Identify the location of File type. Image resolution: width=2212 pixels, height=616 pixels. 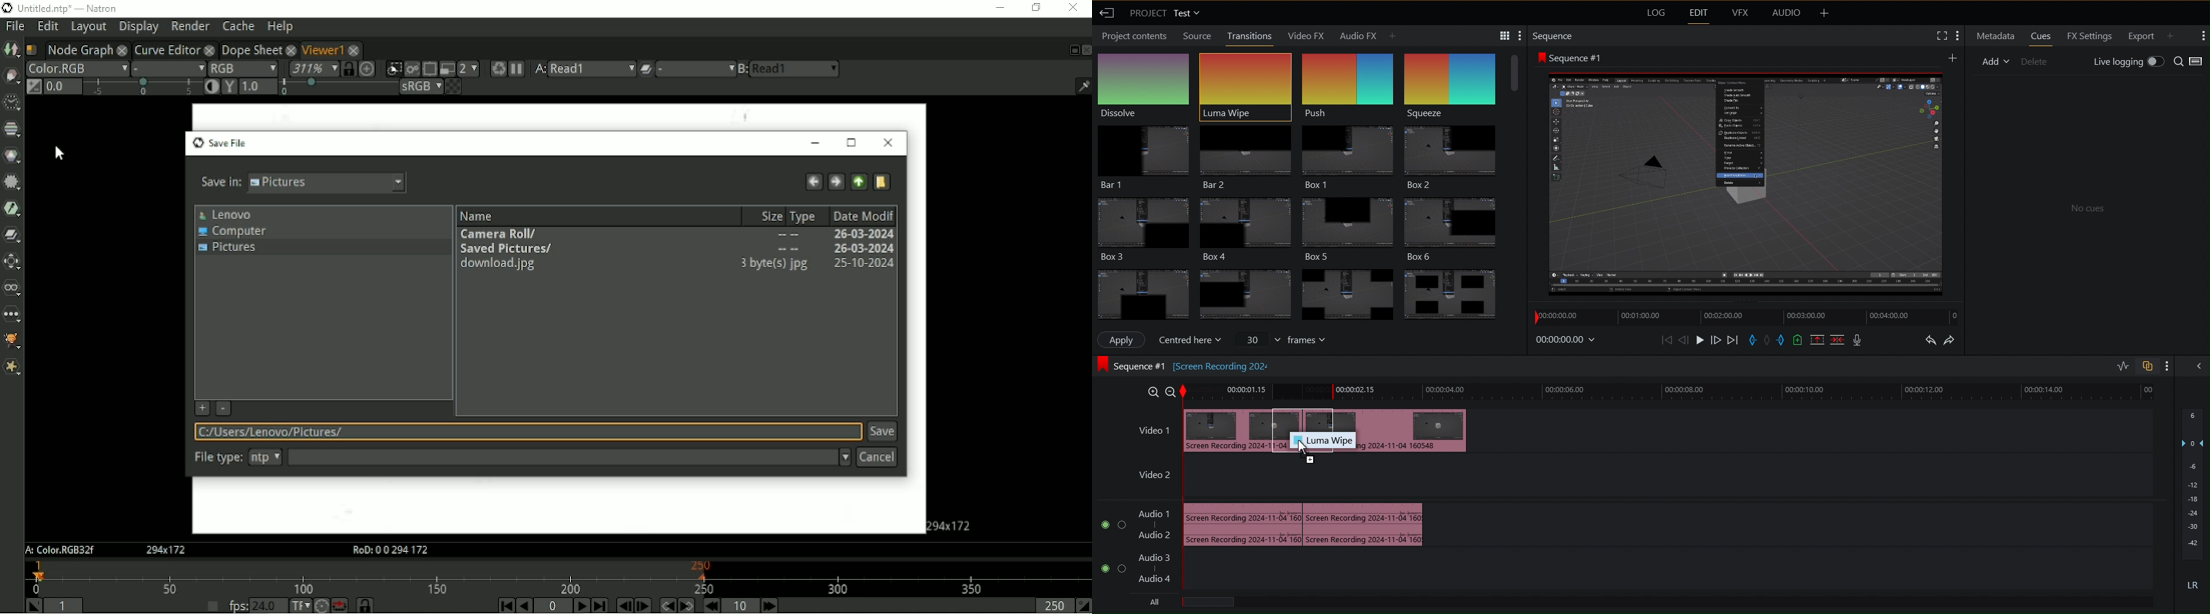
(570, 457).